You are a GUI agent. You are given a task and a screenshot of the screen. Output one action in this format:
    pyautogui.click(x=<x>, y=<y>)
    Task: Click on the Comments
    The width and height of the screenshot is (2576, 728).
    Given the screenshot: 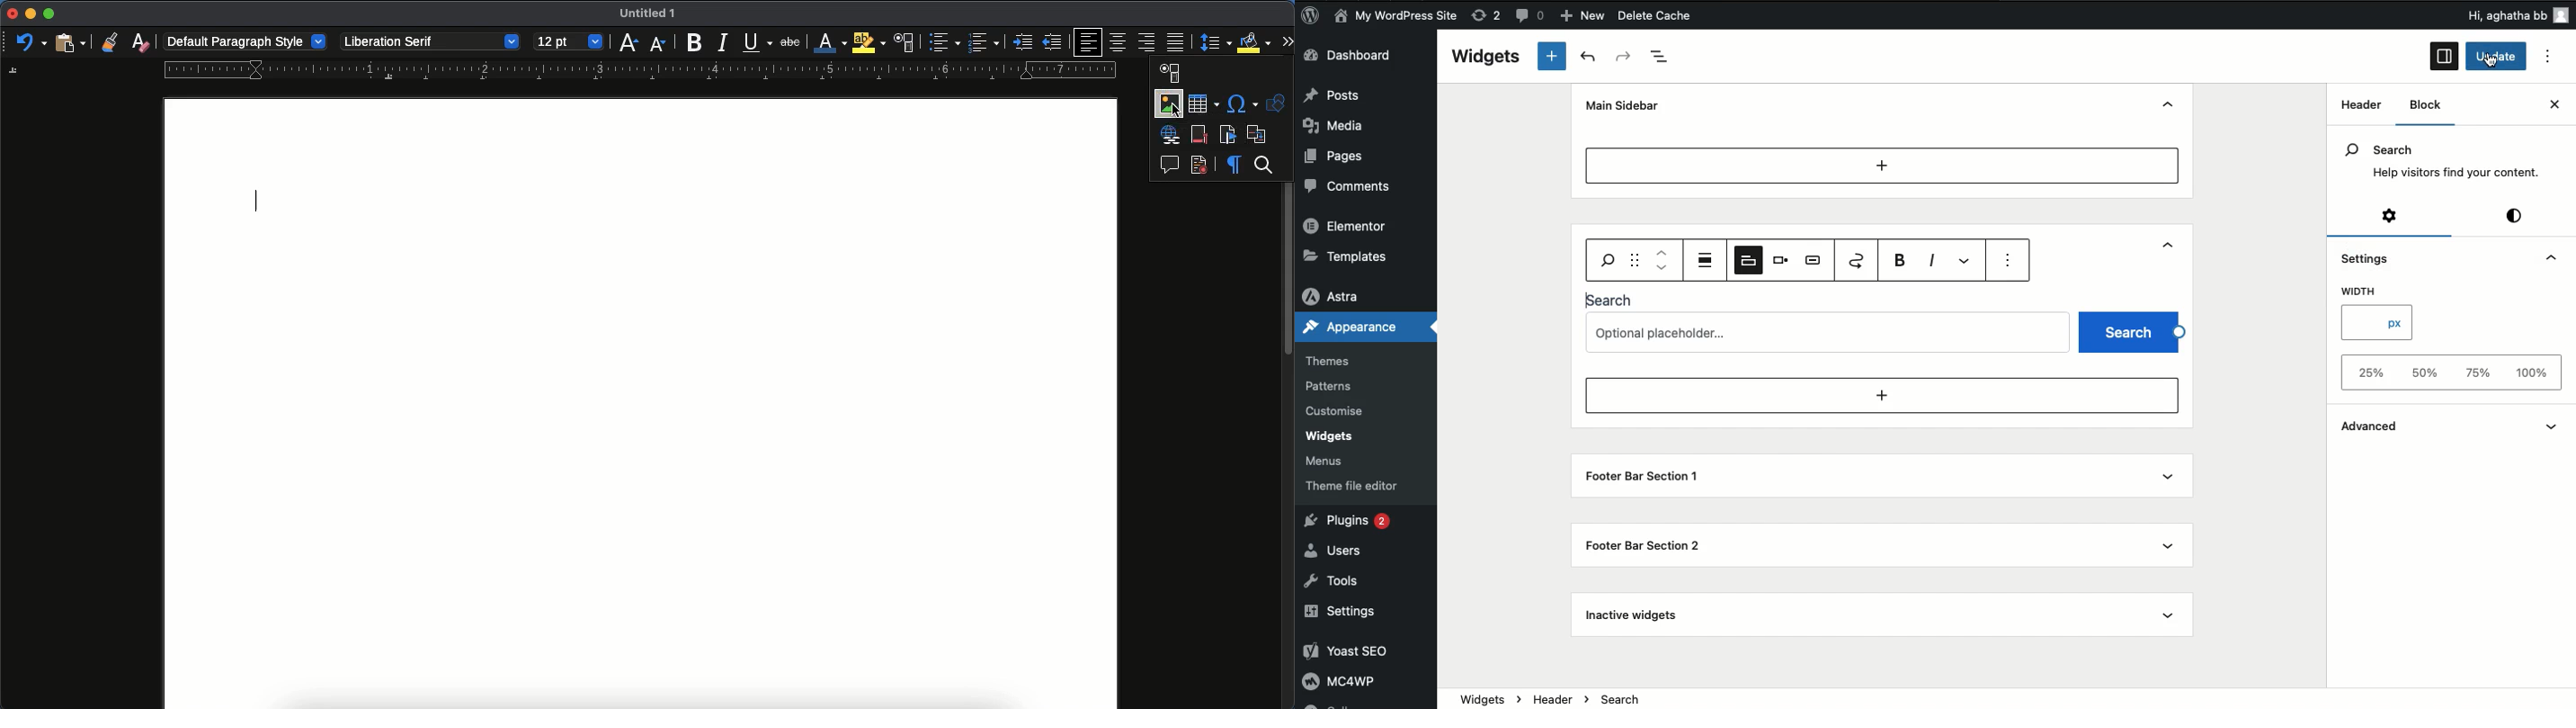 What is the action you would take?
    pyautogui.click(x=1351, y=186)
    